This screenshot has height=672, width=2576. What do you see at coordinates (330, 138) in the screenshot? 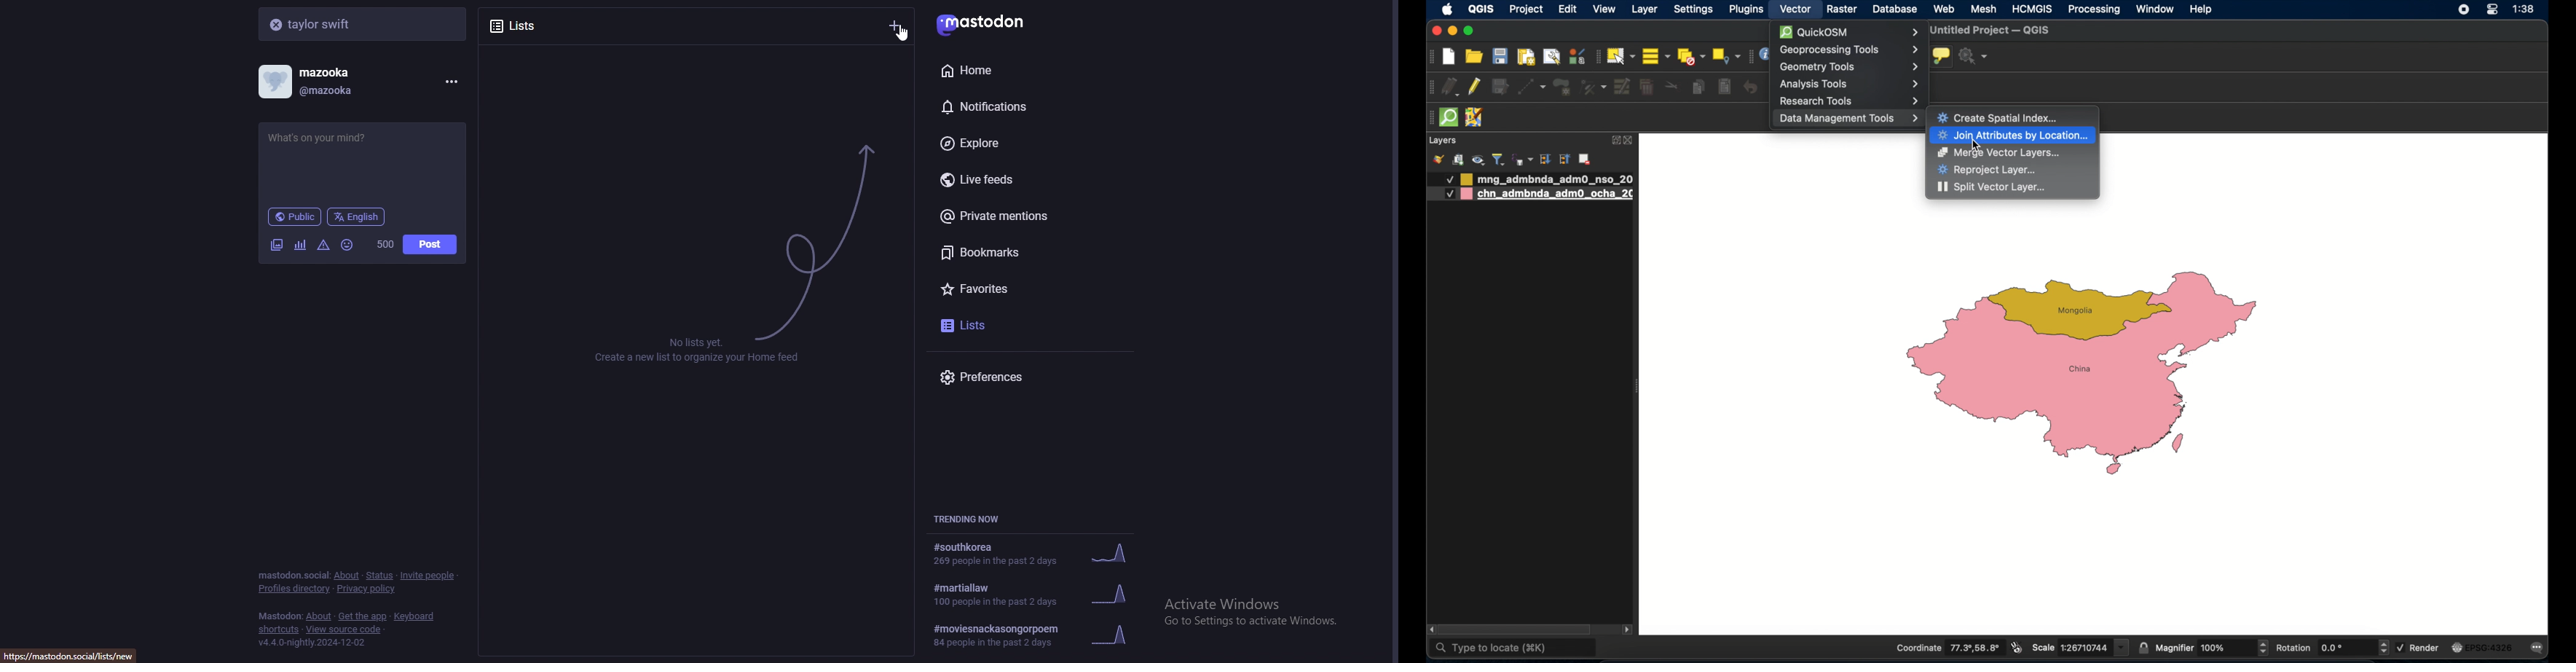
I see `status update` at bounding box center [330, 138].